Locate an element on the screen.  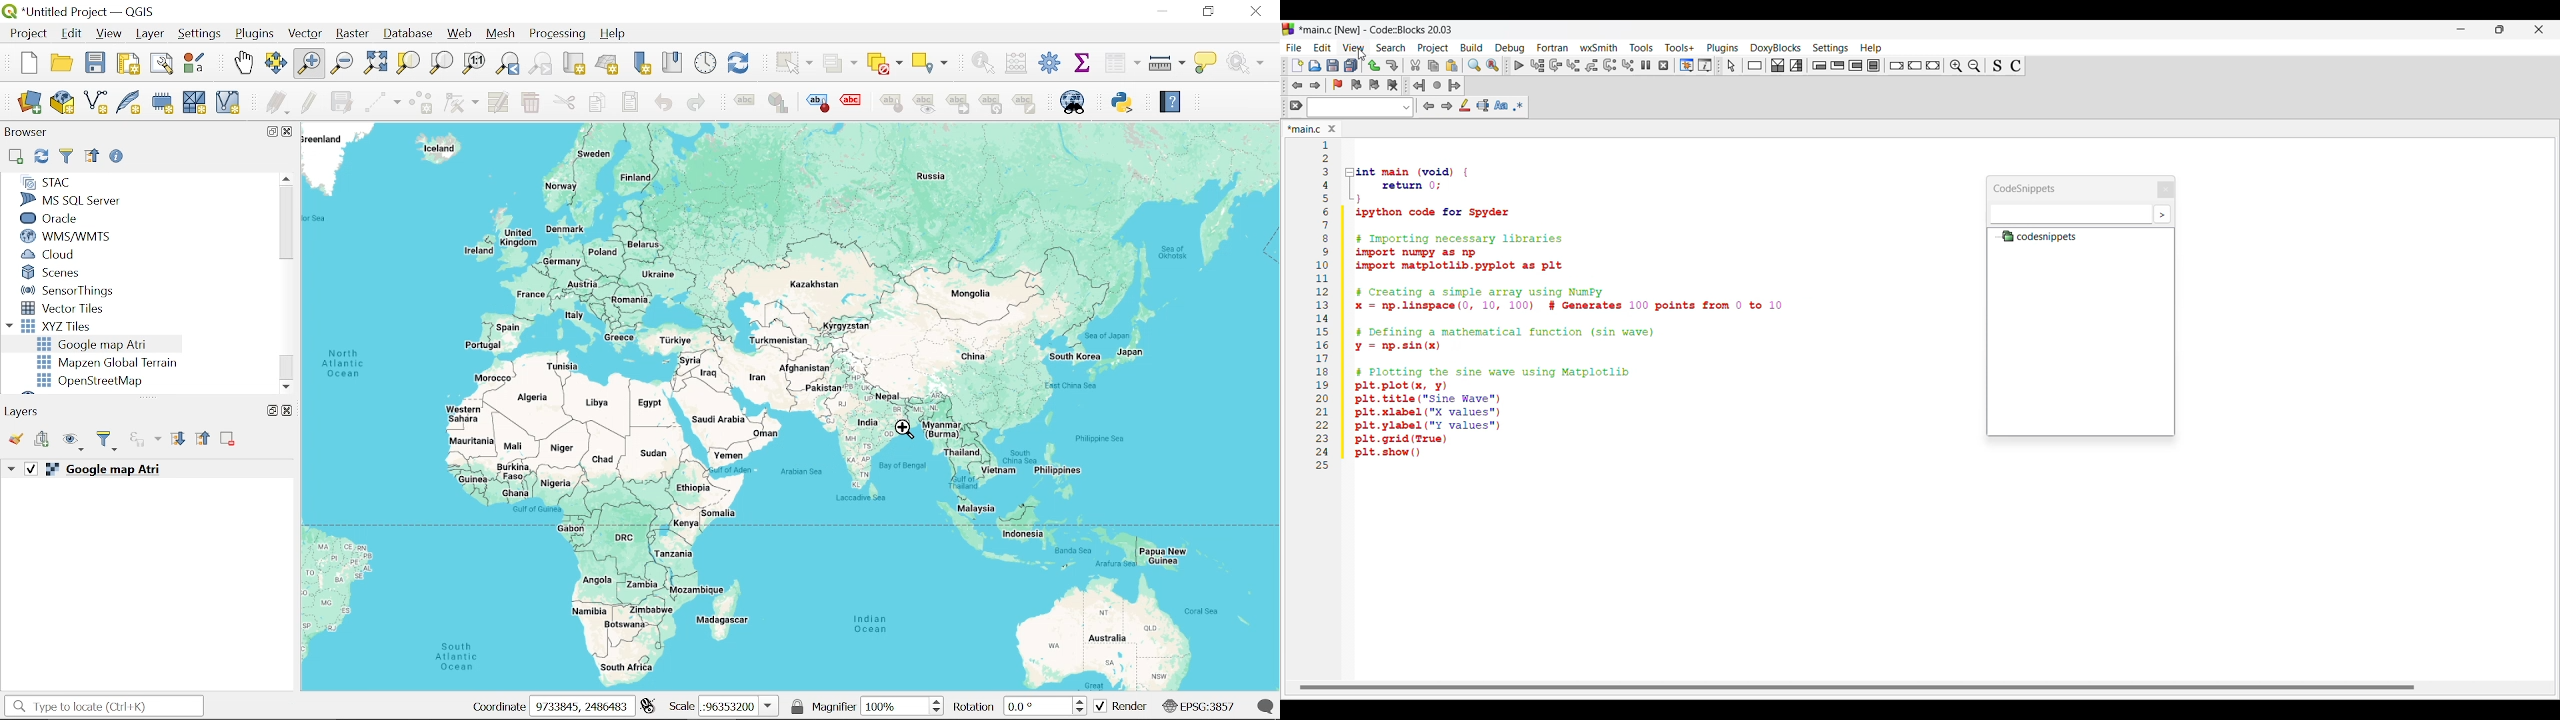
Select is located at coordinates (1731, 65).